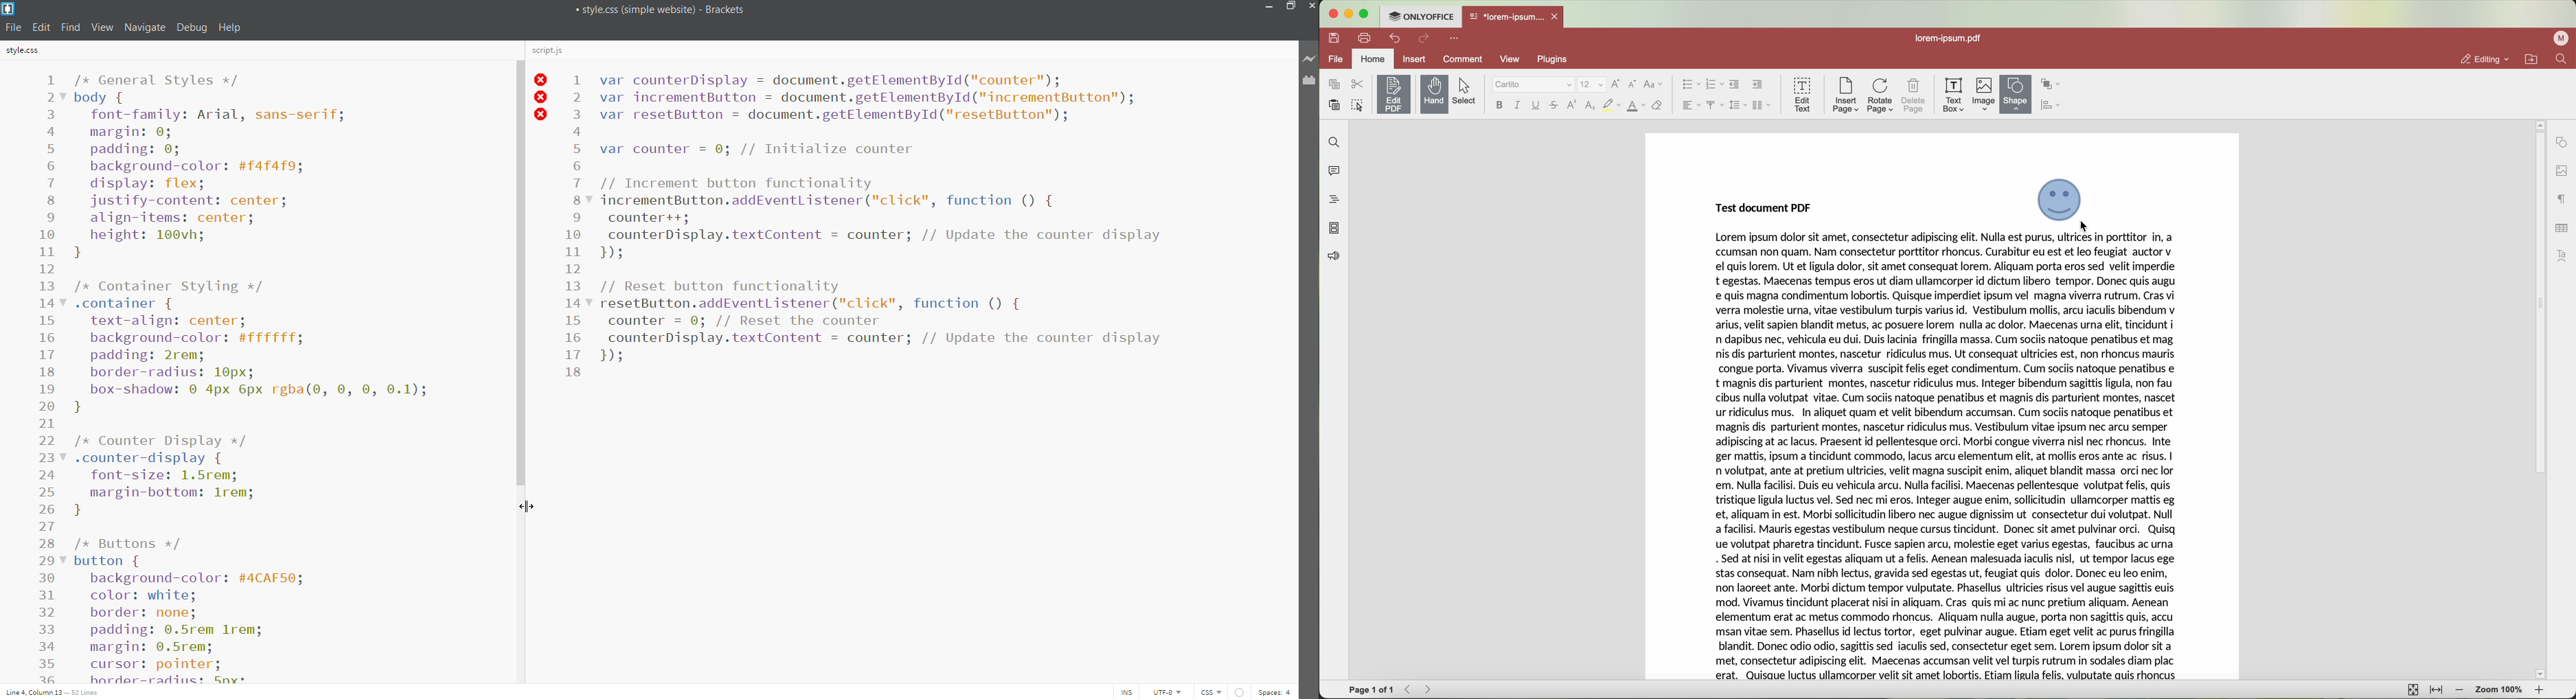  I want to click on shape settings, so click(2561, 142).